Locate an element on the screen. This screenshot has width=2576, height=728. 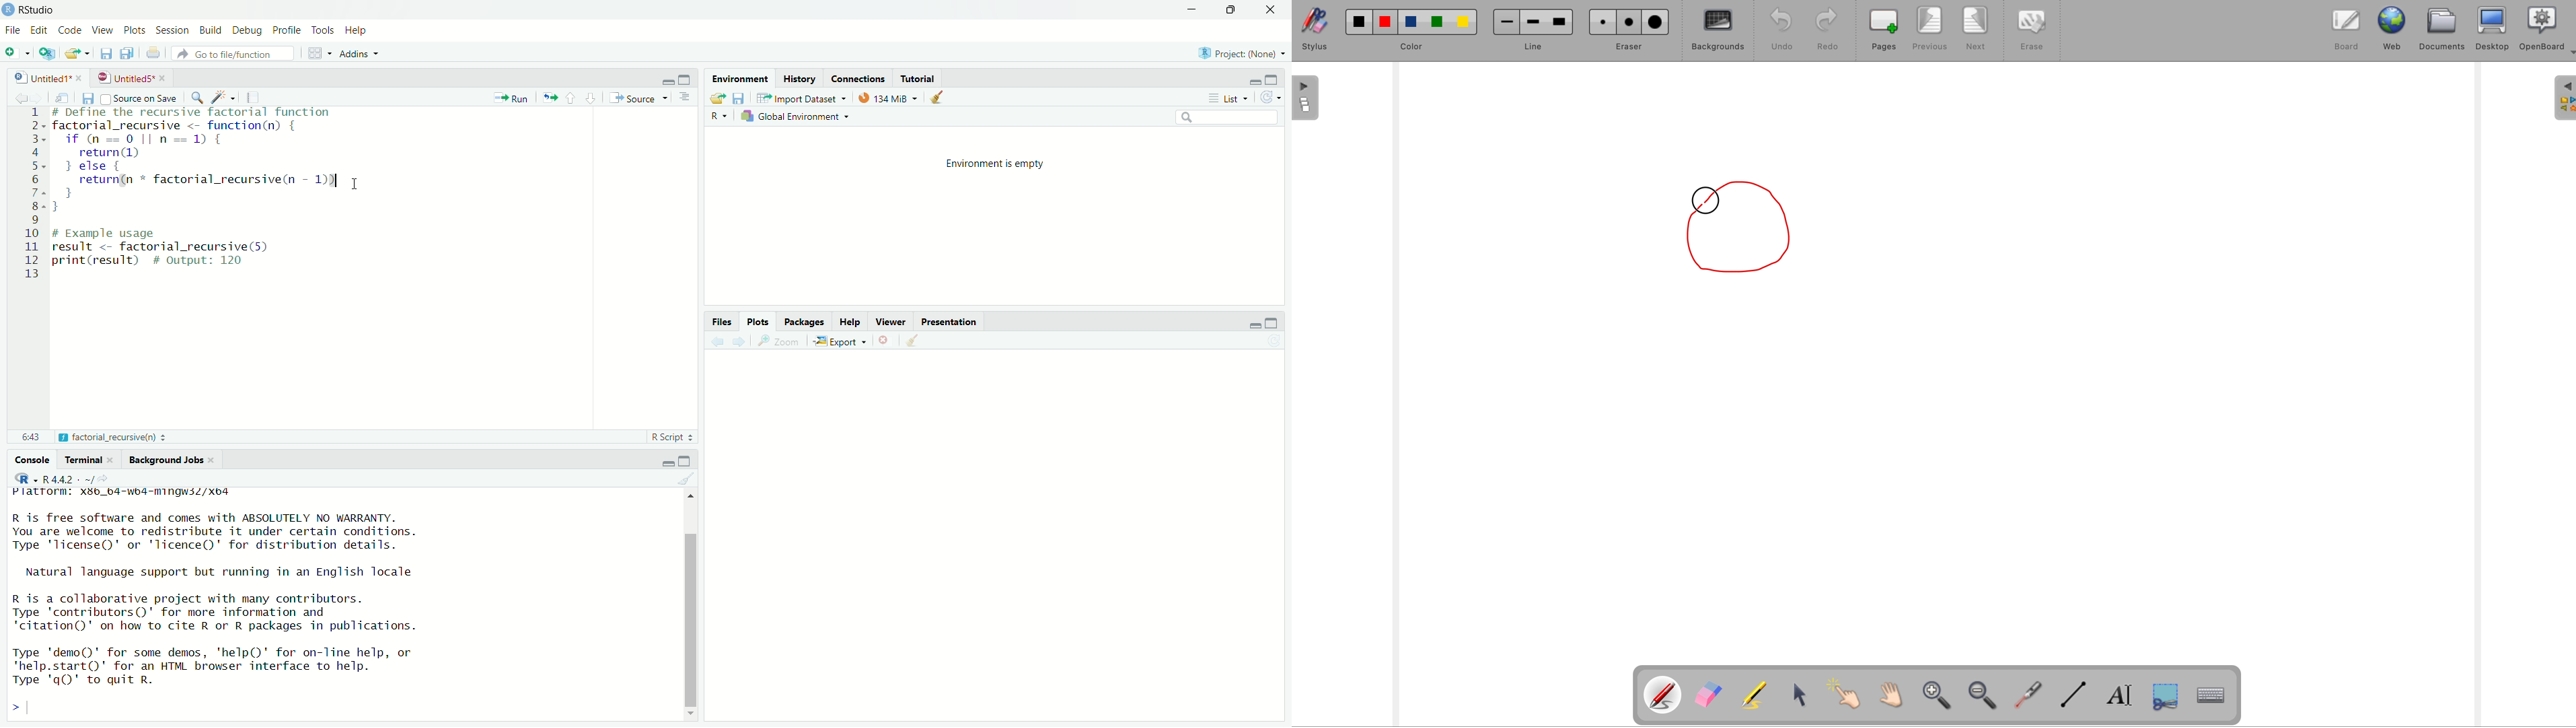
Code Tools is located at coordinates (225, 96).